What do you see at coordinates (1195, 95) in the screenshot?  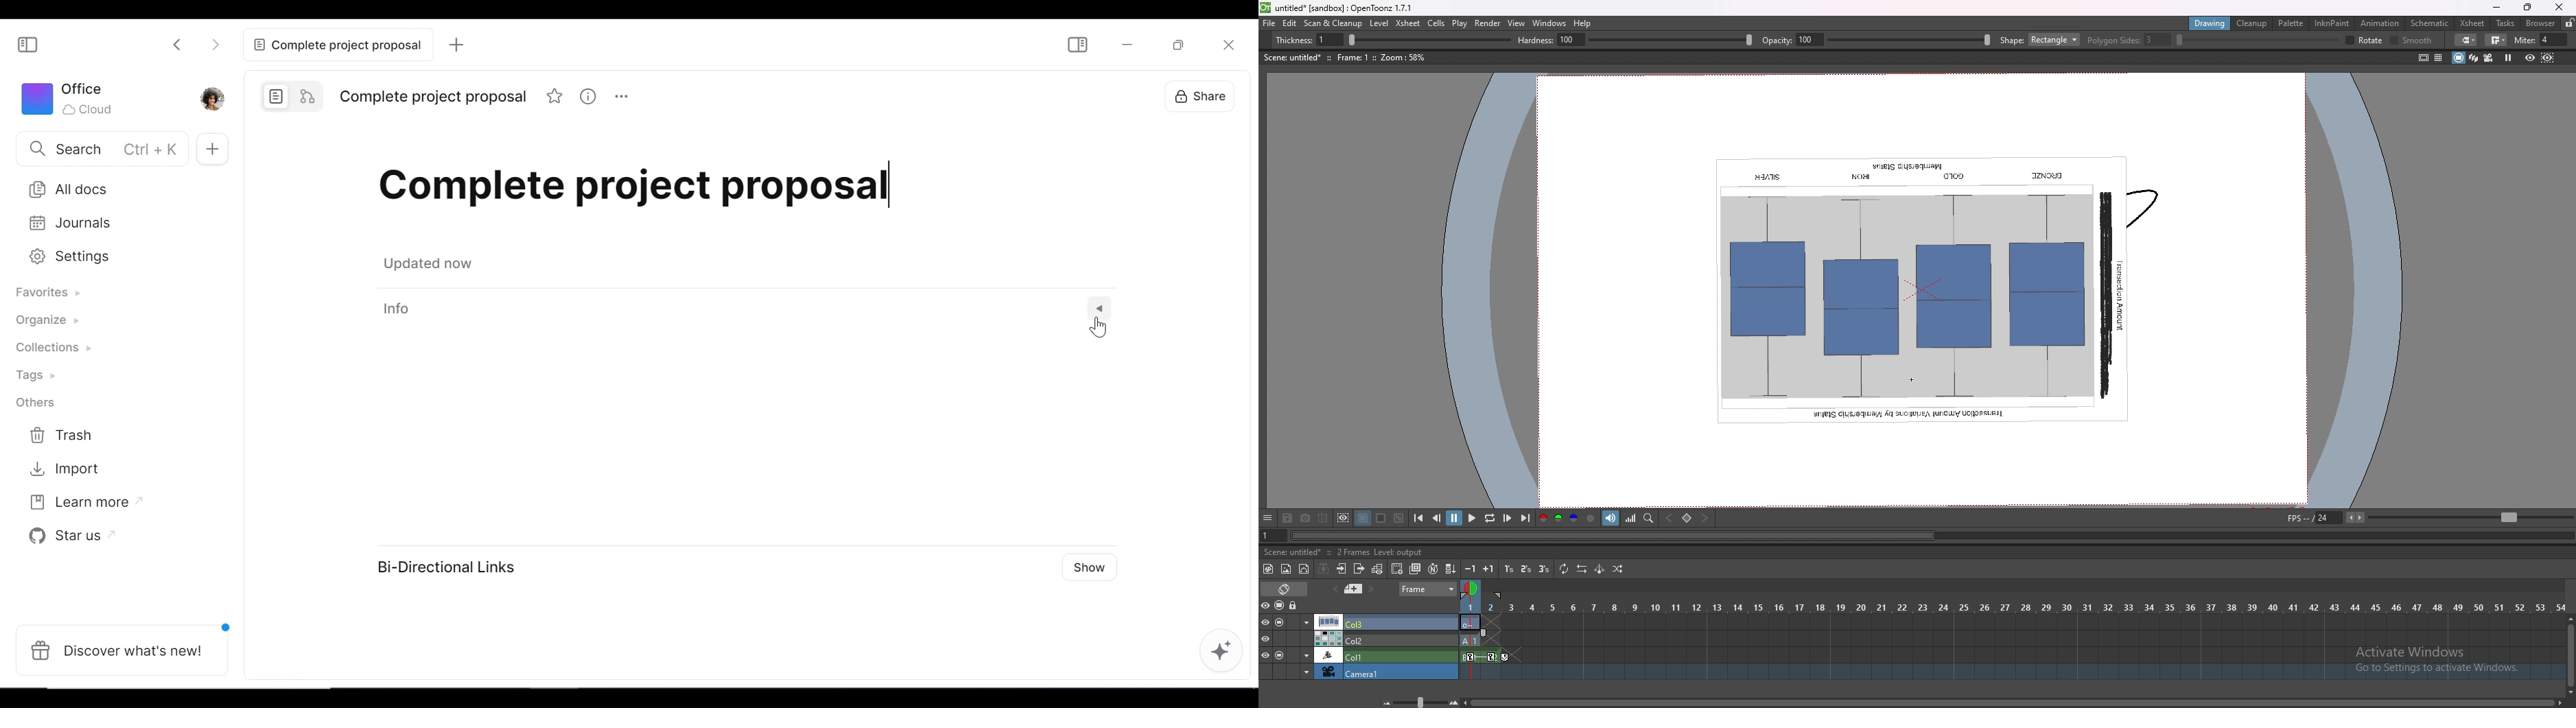 I see `Share` at bounding box center [1195, 95].